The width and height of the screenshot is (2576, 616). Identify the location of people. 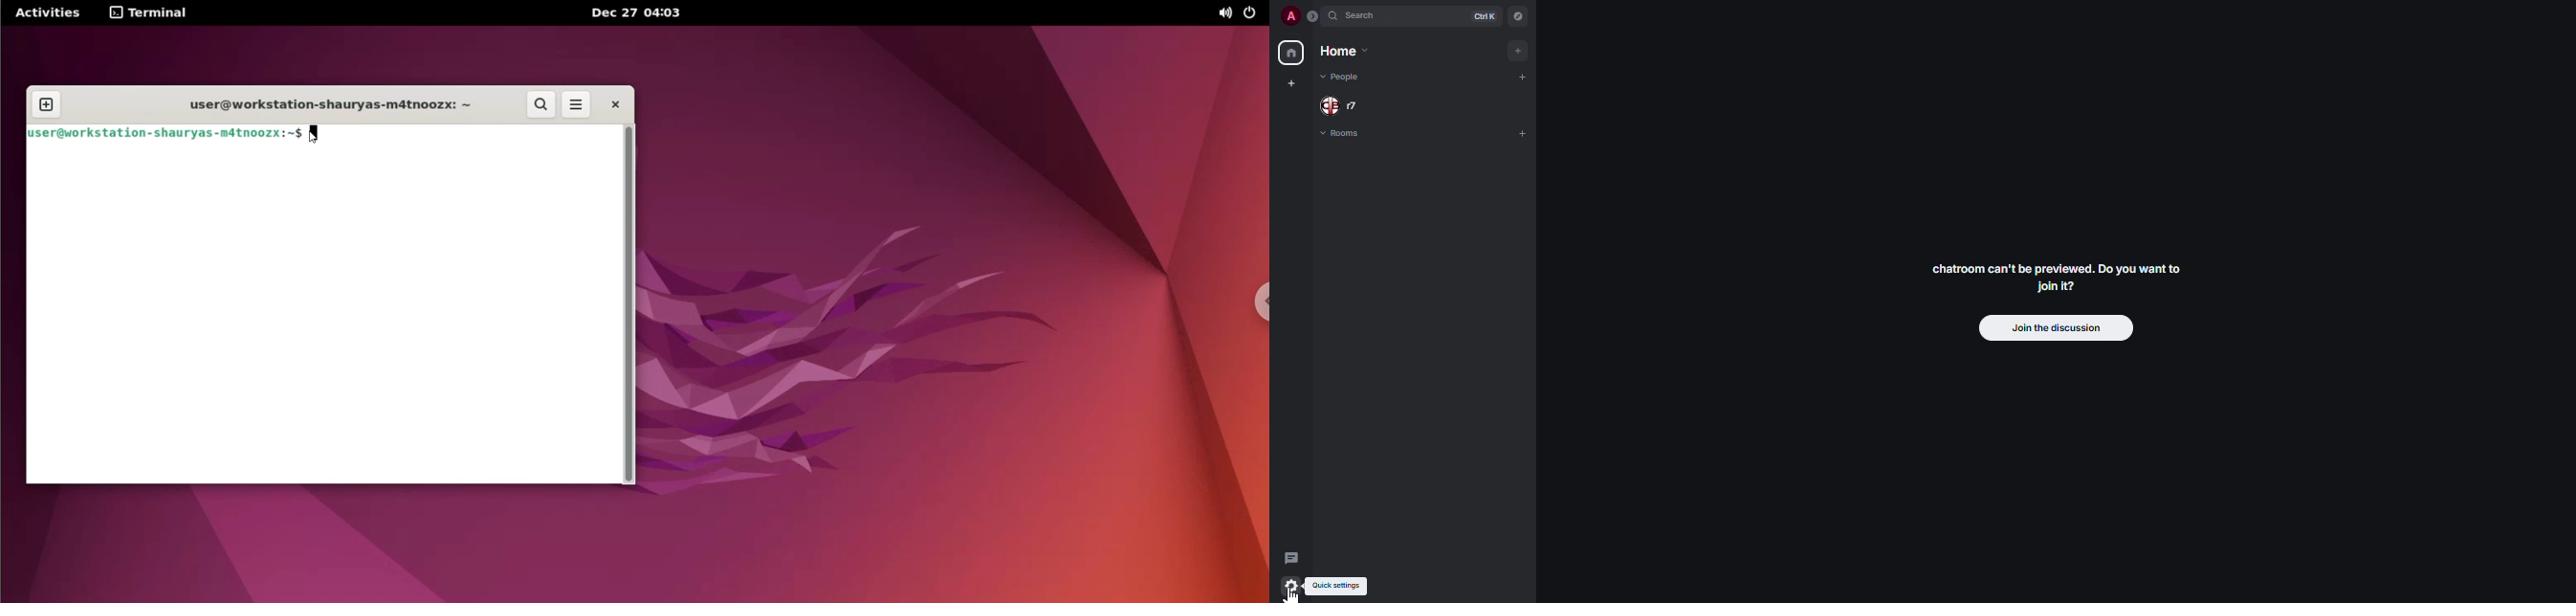
(1354, 104).